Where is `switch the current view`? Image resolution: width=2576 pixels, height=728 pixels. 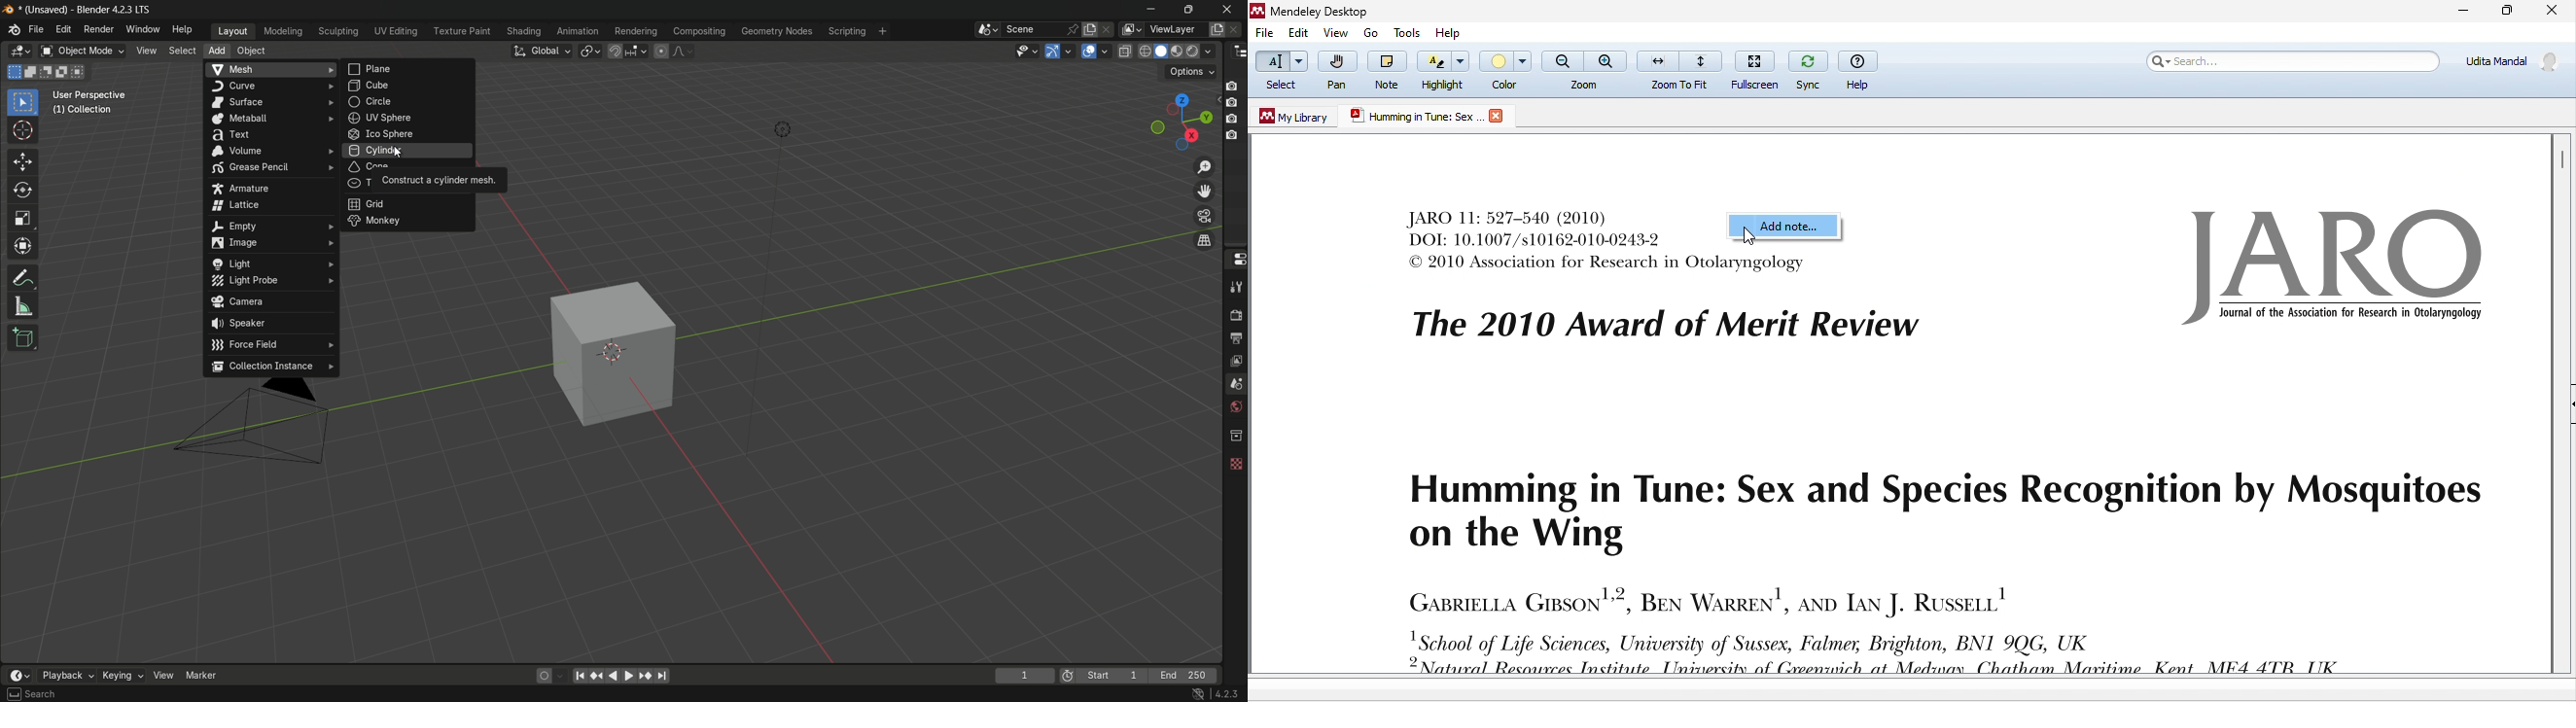 switch the current view is located at coordinates (1205, 242).